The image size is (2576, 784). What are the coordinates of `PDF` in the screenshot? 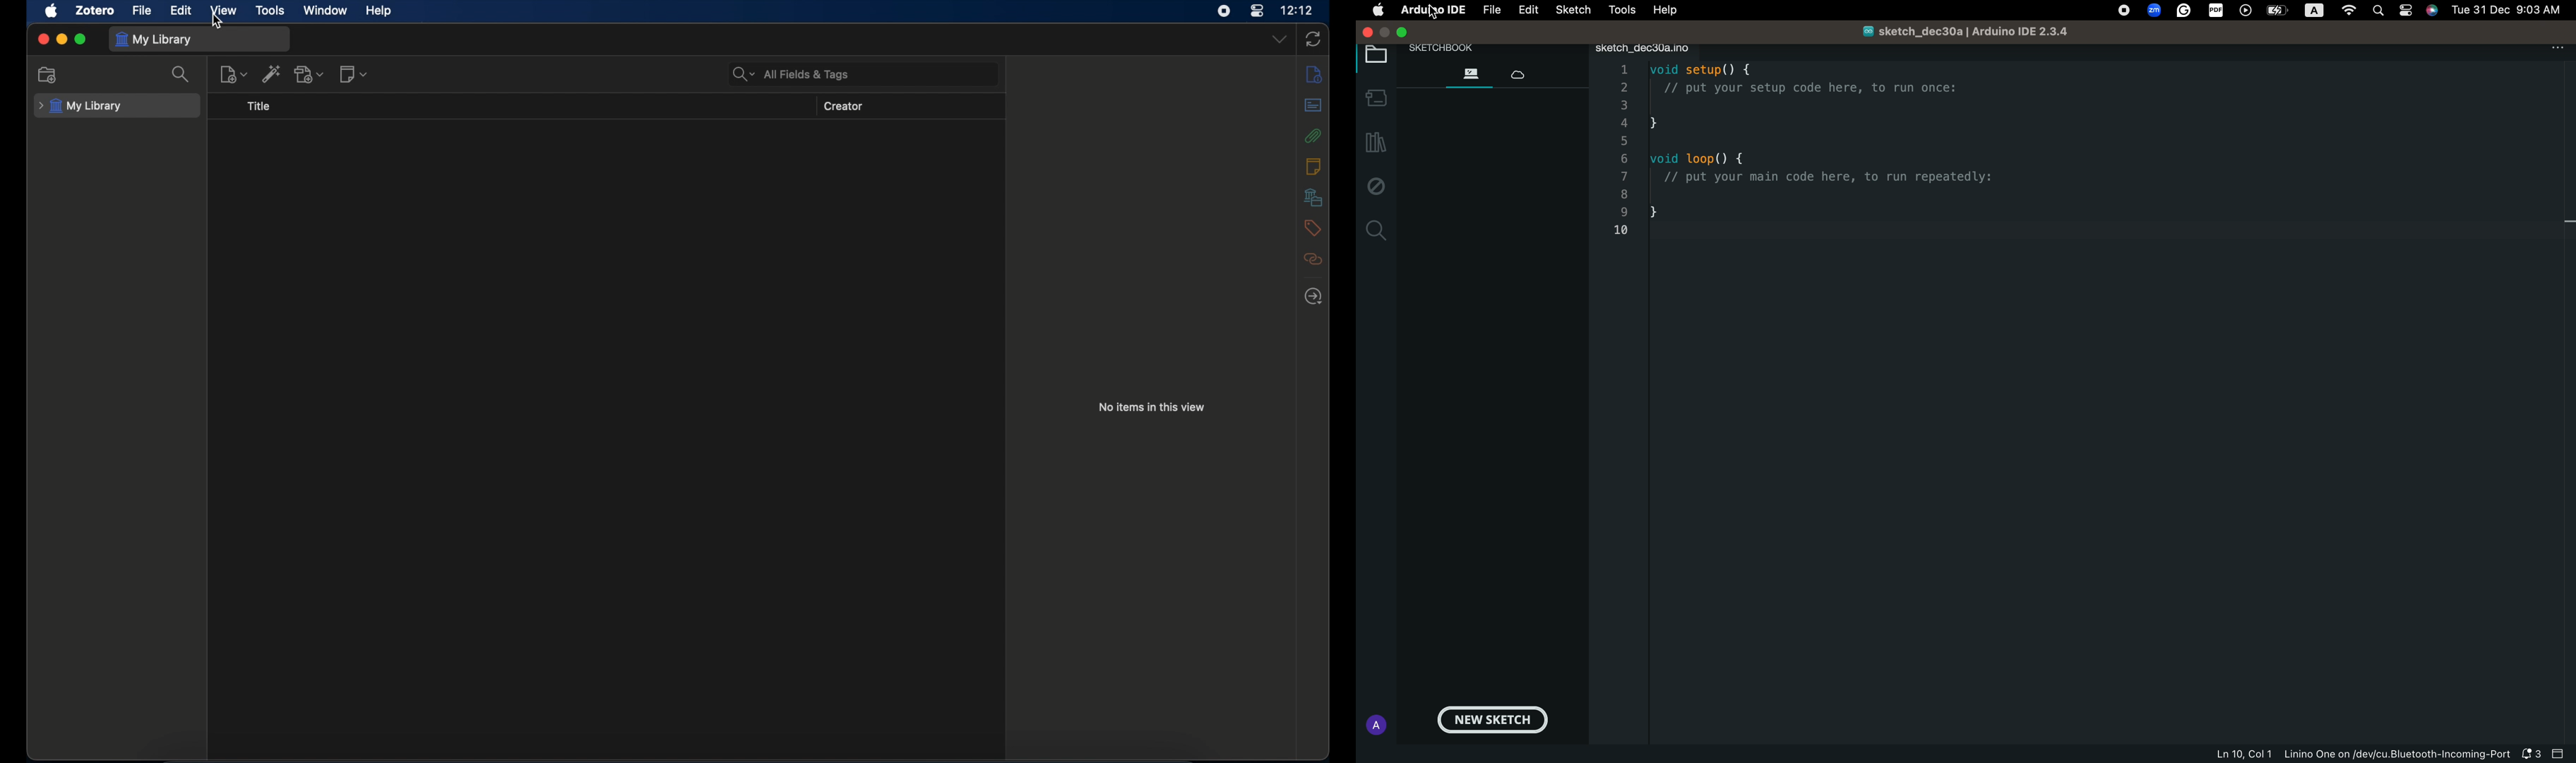 It's located at (2217, 10).